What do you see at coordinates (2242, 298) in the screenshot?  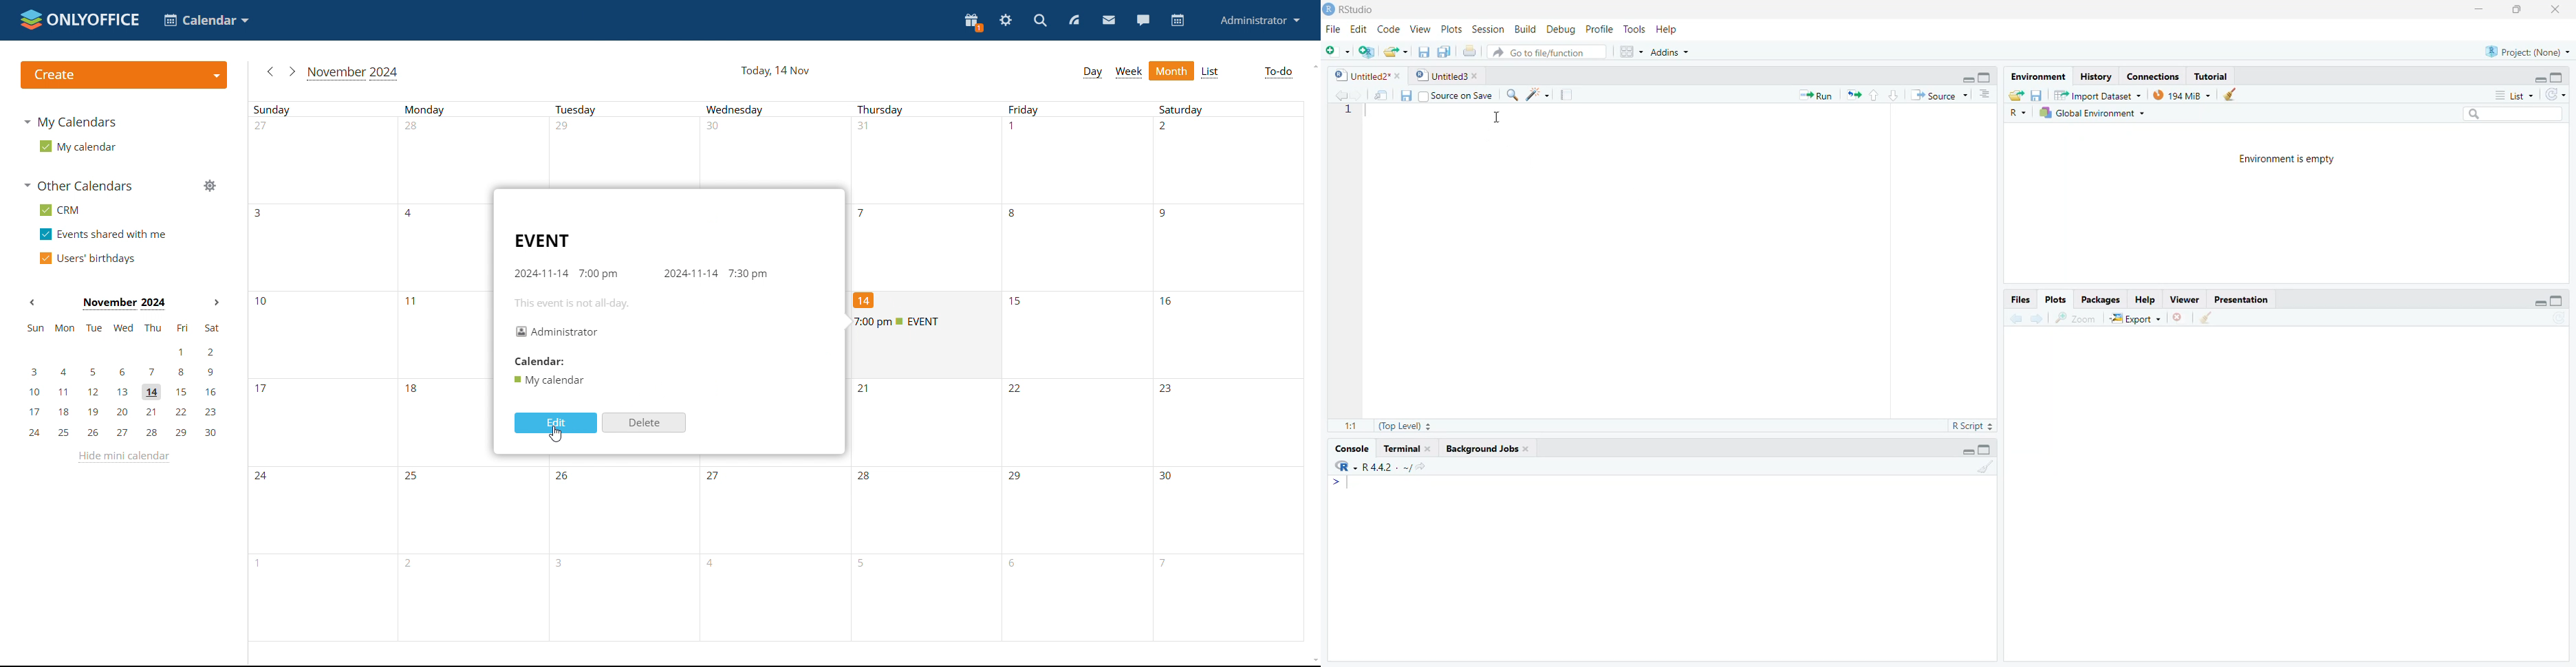 I see `Presentation` at bounding box center [2242, 298].